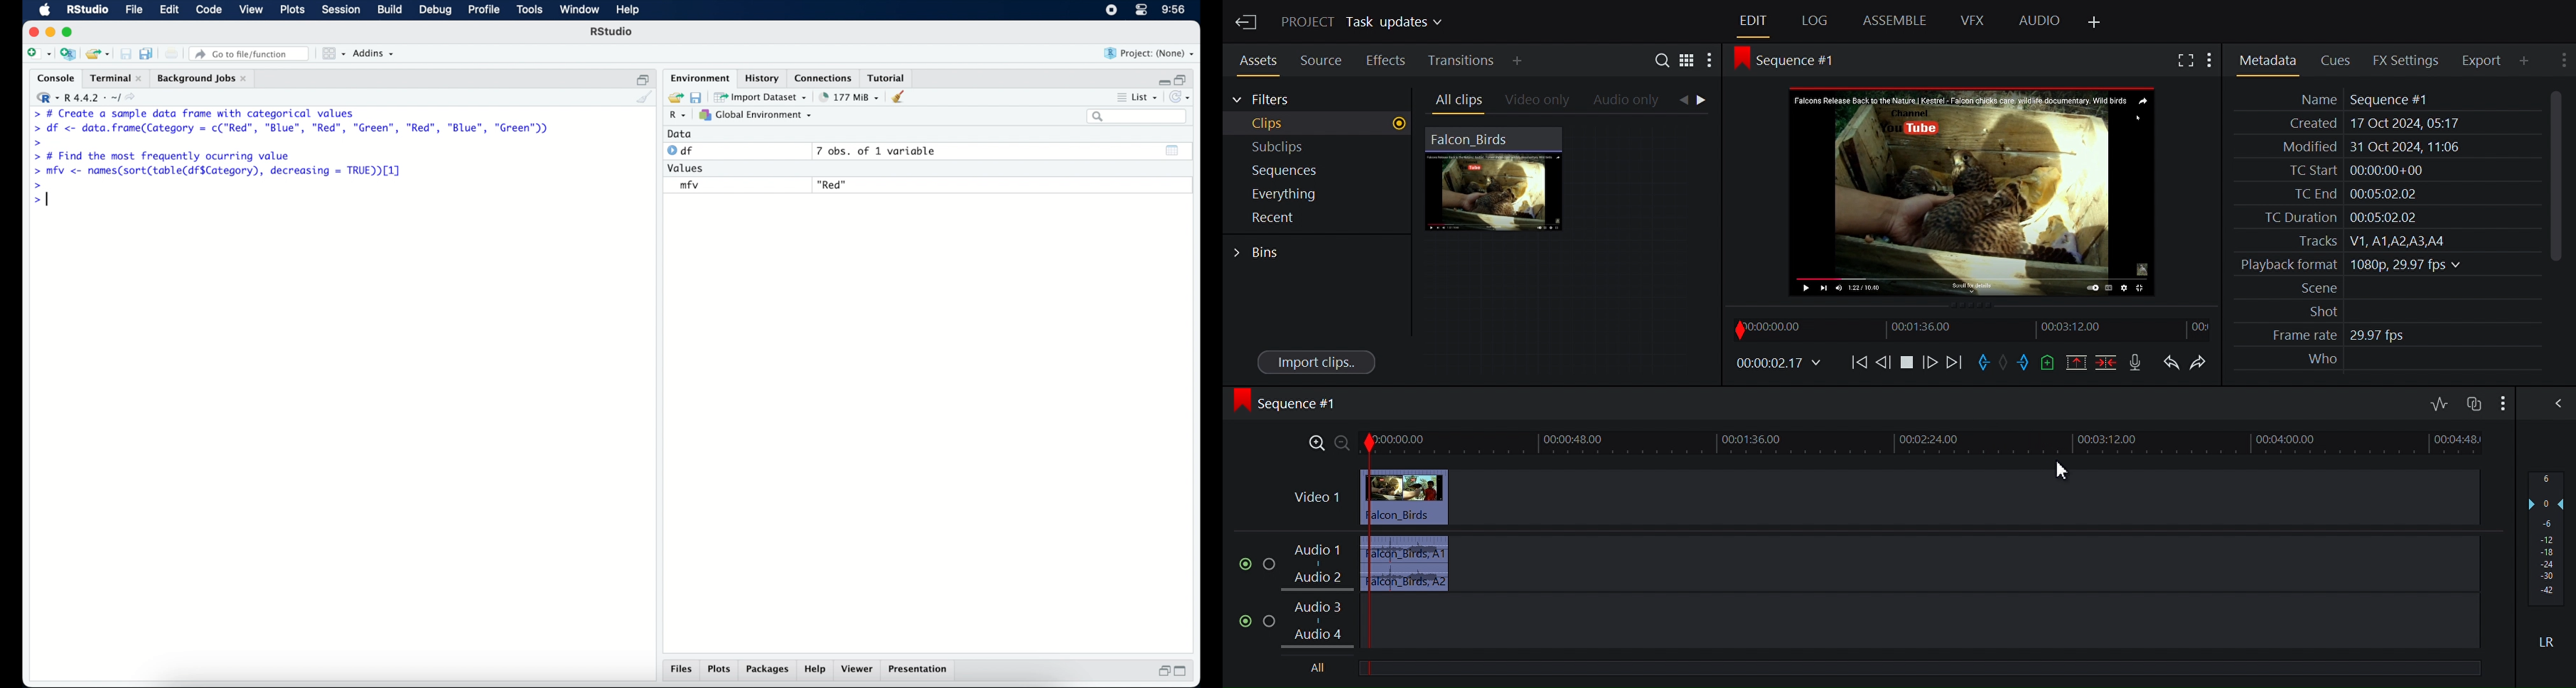 The image size is (2576, 700). I want to click on Undo , so click(2172, 361).